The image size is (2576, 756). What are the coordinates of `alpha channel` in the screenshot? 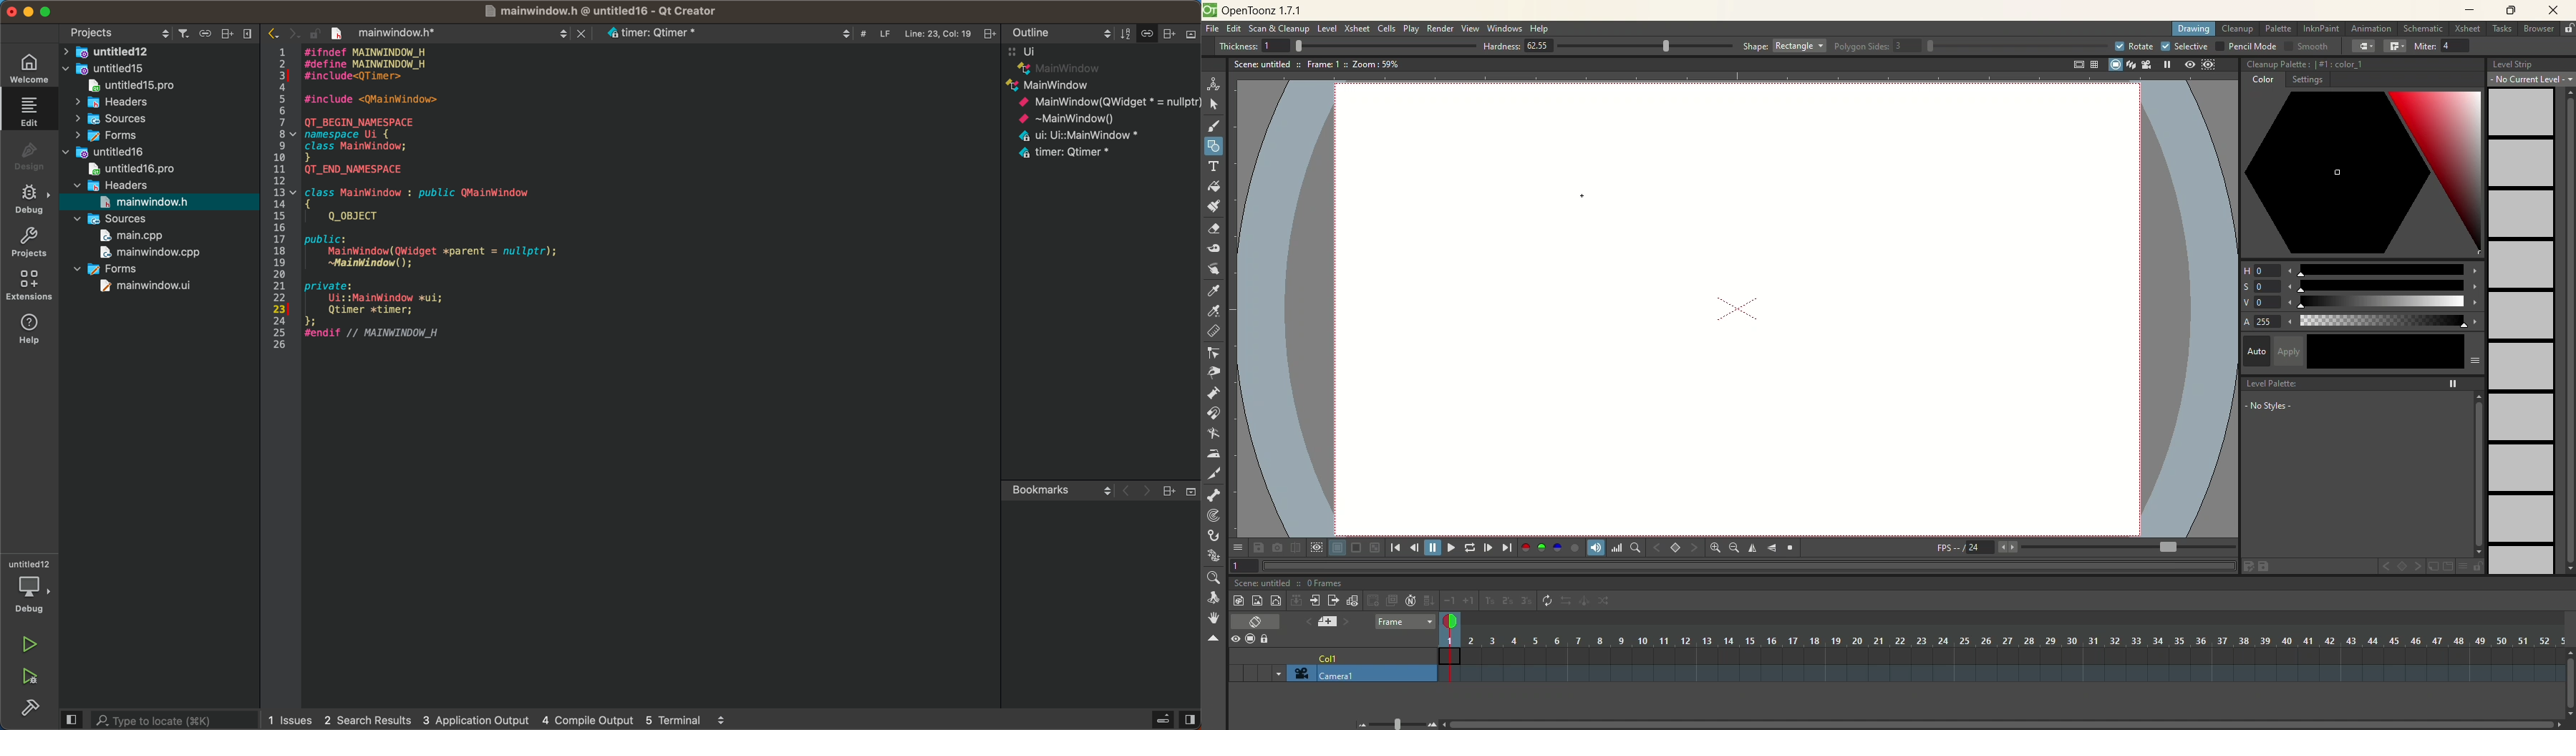 It's located at (1574, 547).